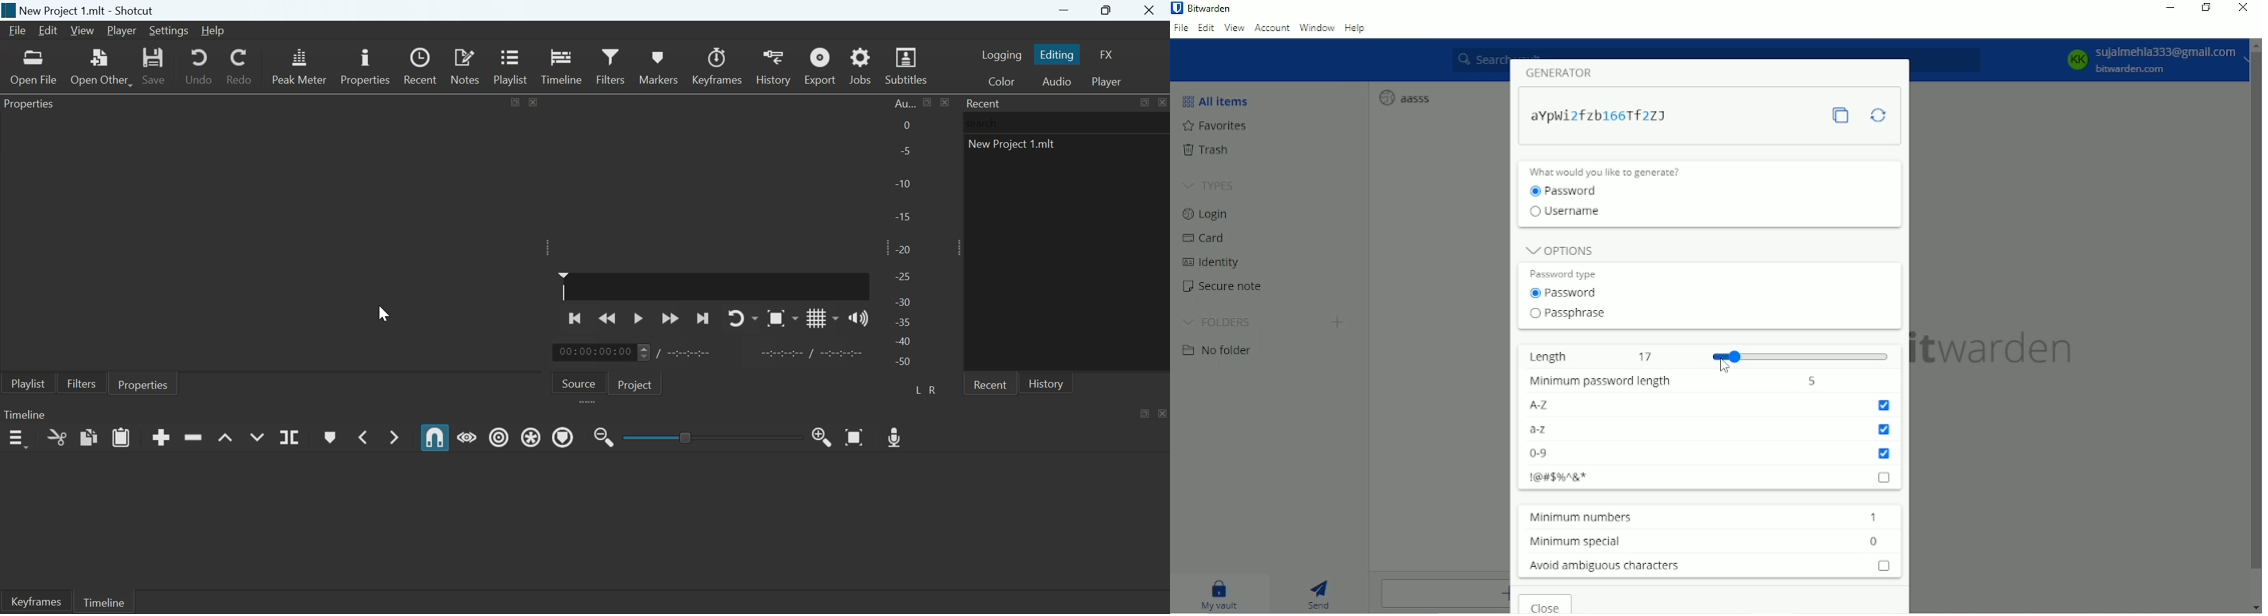 The height and width of the screenshot is (616, 2268). Describe the element at coordinates (1846, 117) in the screenshot. I see `Copy password` at that location.